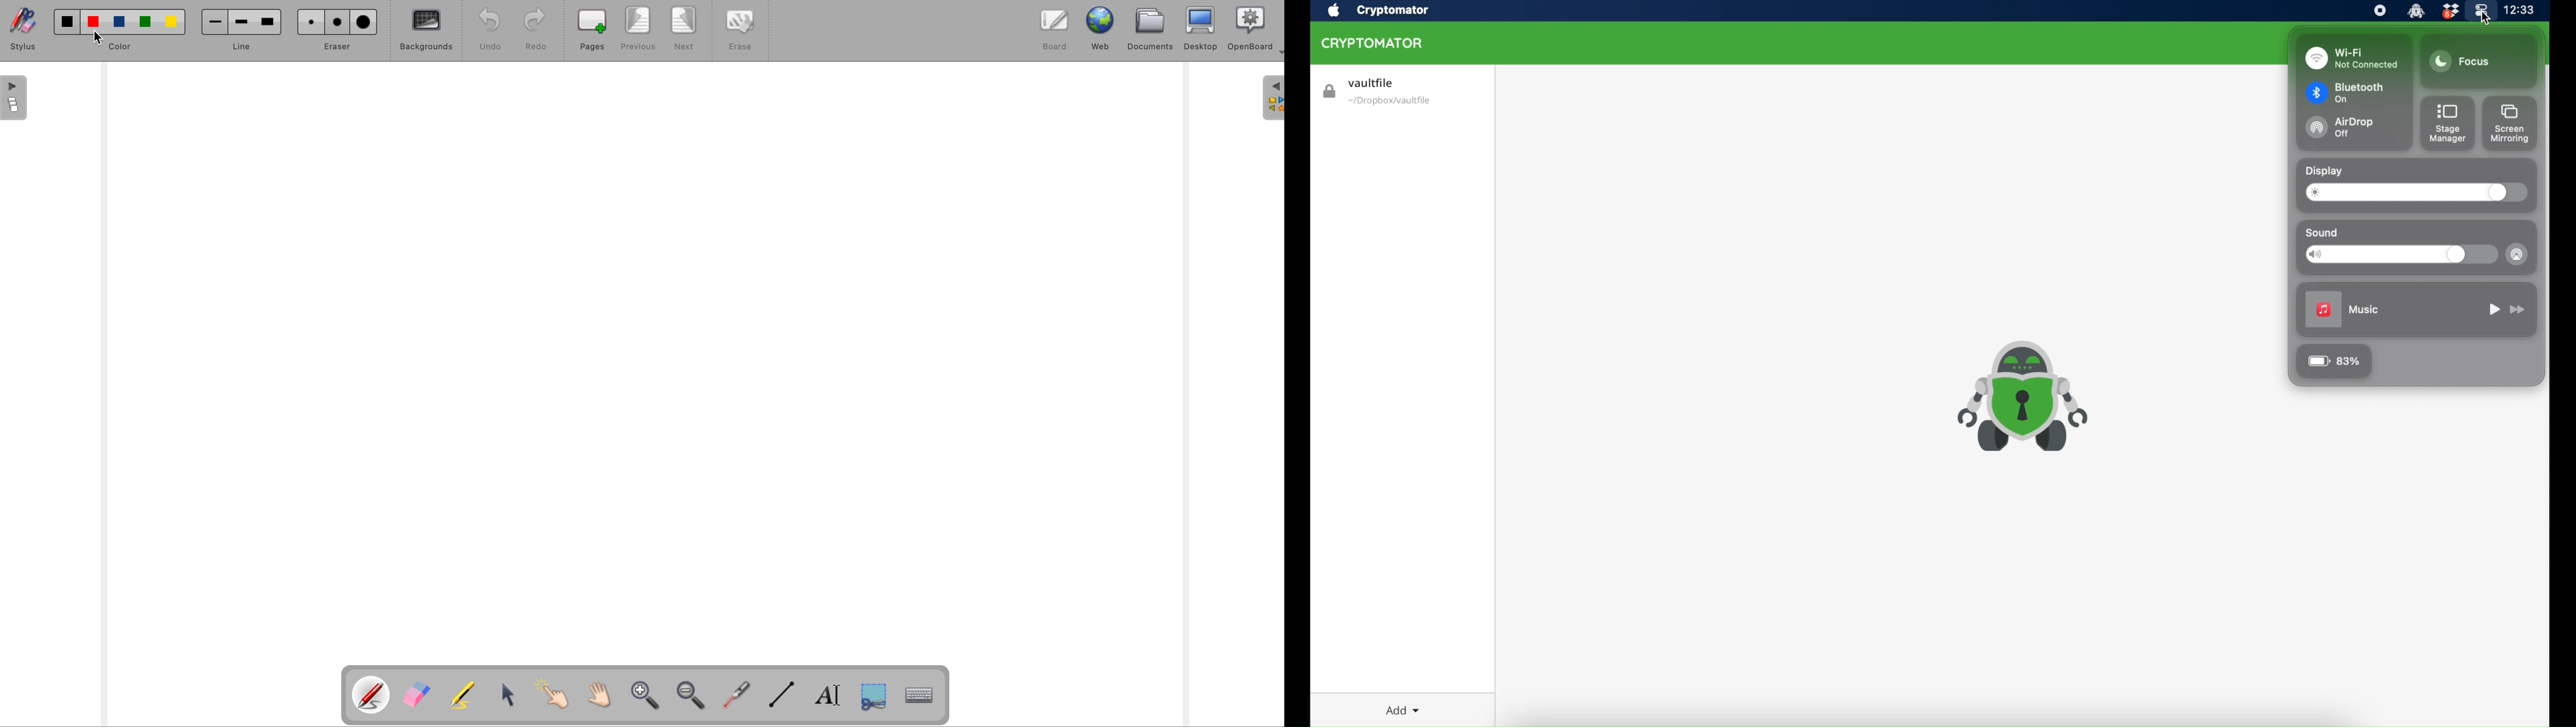  Describe the element at coordinates (1203, 28) in the screenshot. I see `desktop` at that location.